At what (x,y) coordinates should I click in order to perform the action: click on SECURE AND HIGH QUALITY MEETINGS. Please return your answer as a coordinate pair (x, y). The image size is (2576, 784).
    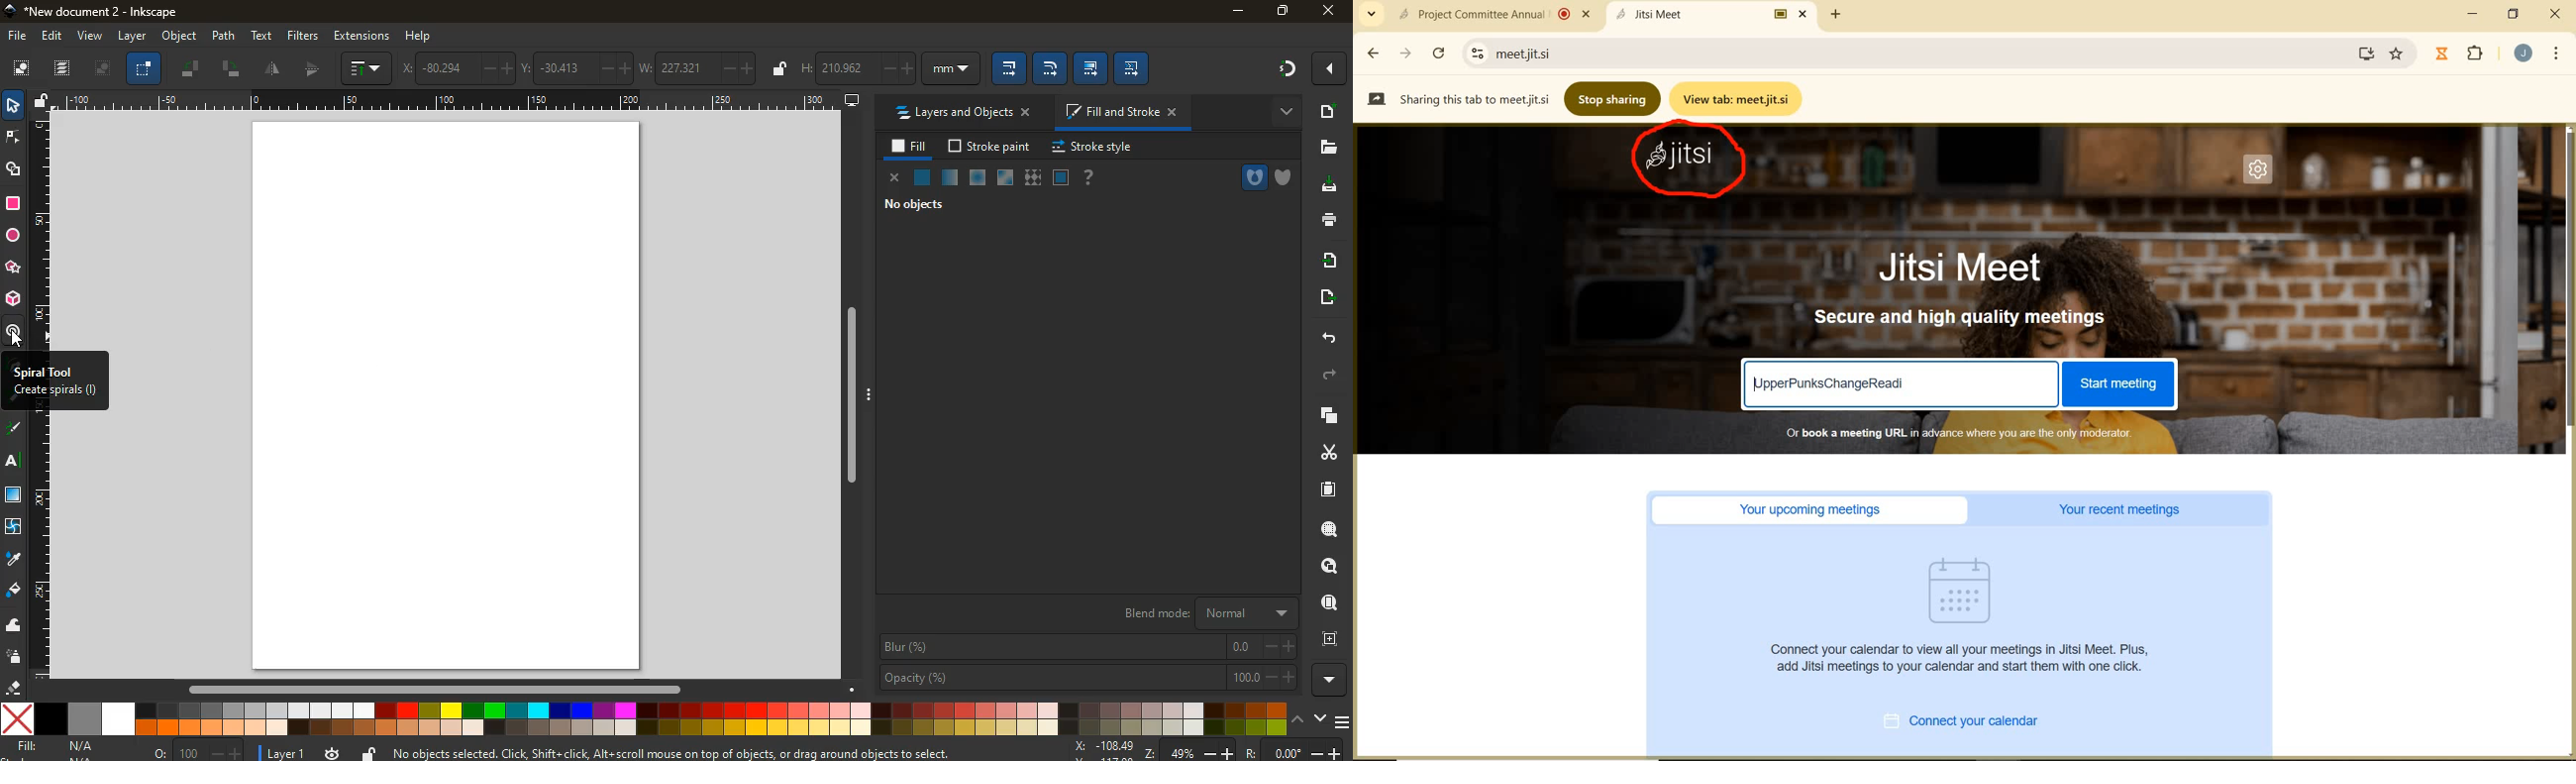
    Looking at the image, I should click on (1962, 318).